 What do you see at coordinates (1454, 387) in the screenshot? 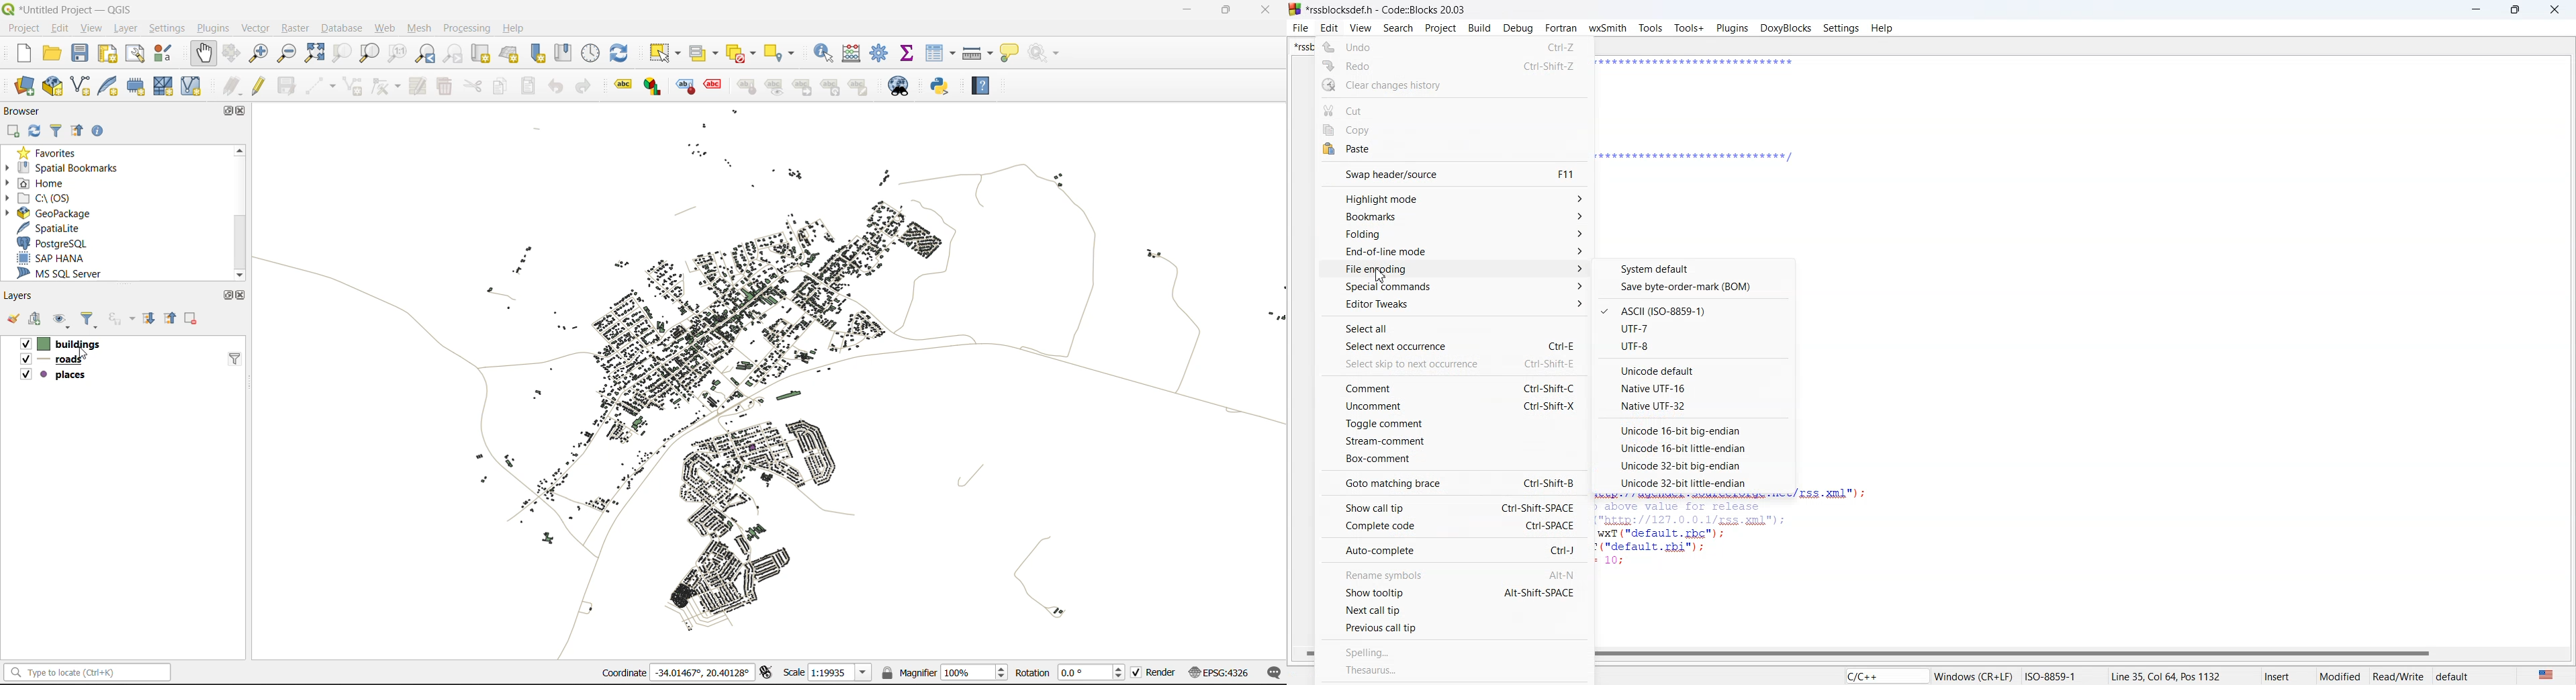
I see `Comment` at bounding box center [1454, 387].